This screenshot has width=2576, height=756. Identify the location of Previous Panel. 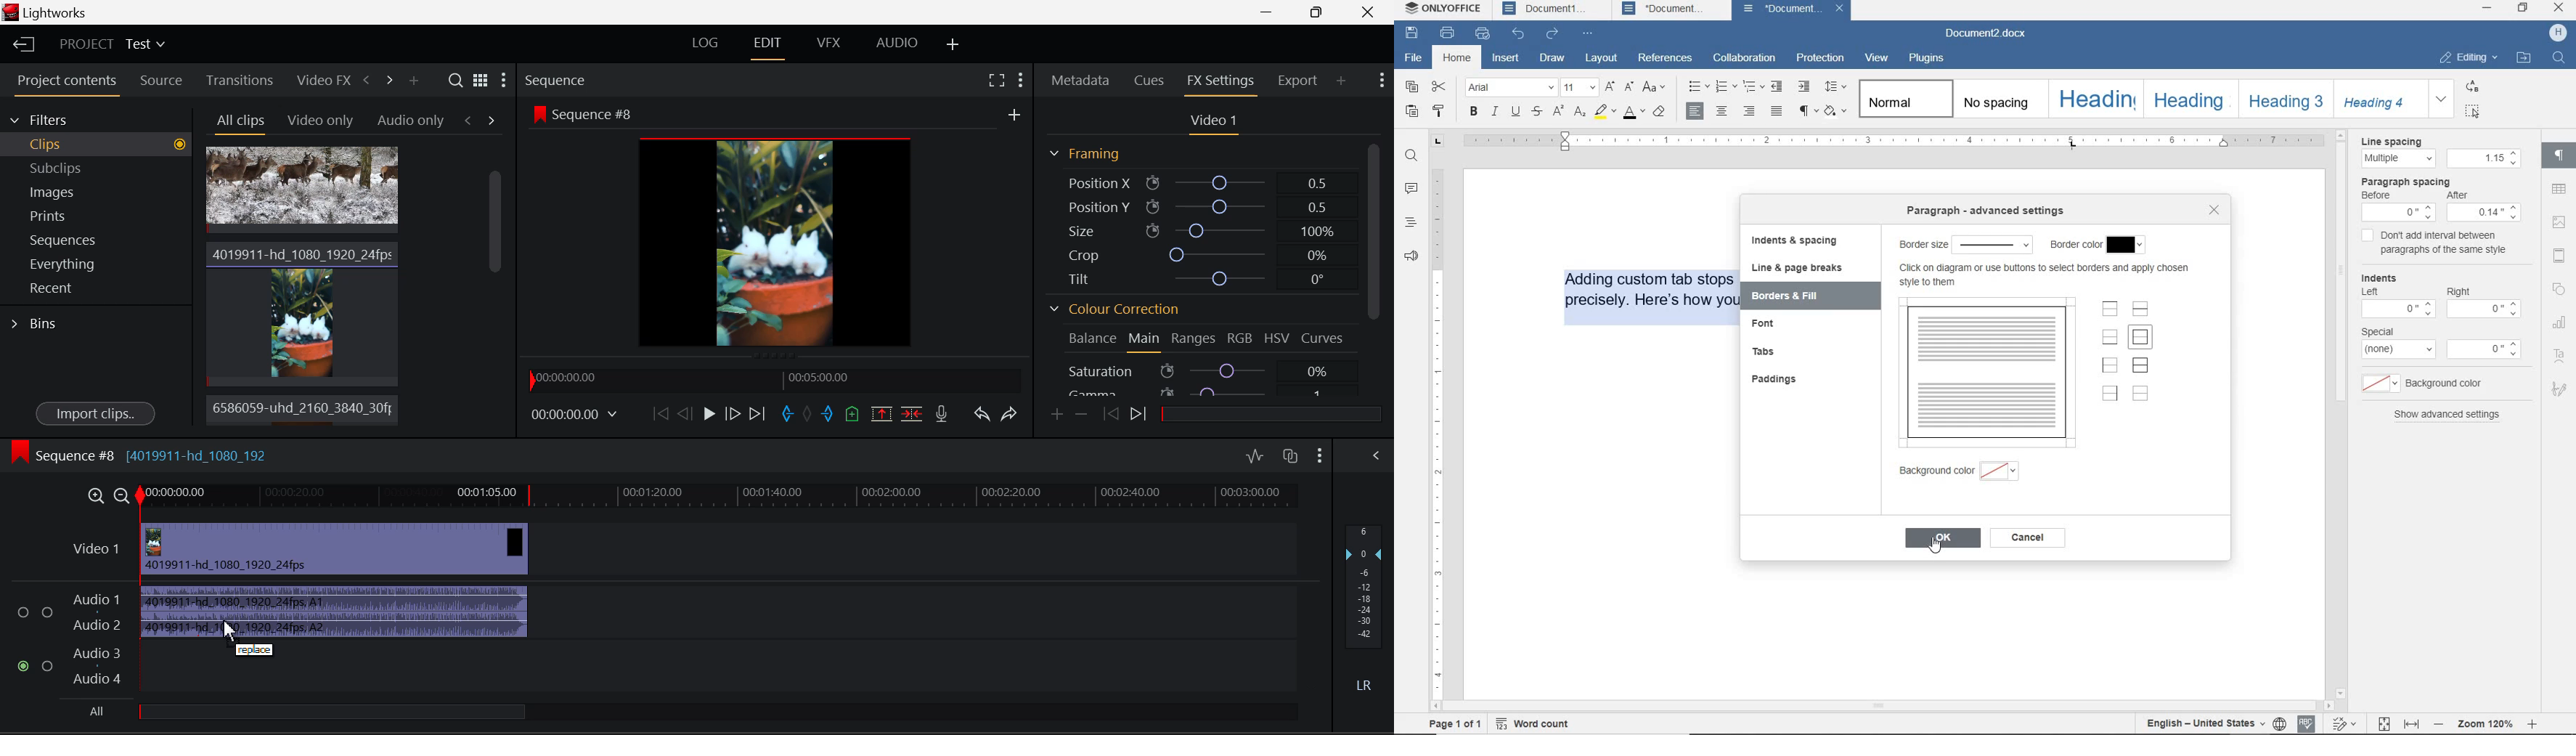
(366, 82).